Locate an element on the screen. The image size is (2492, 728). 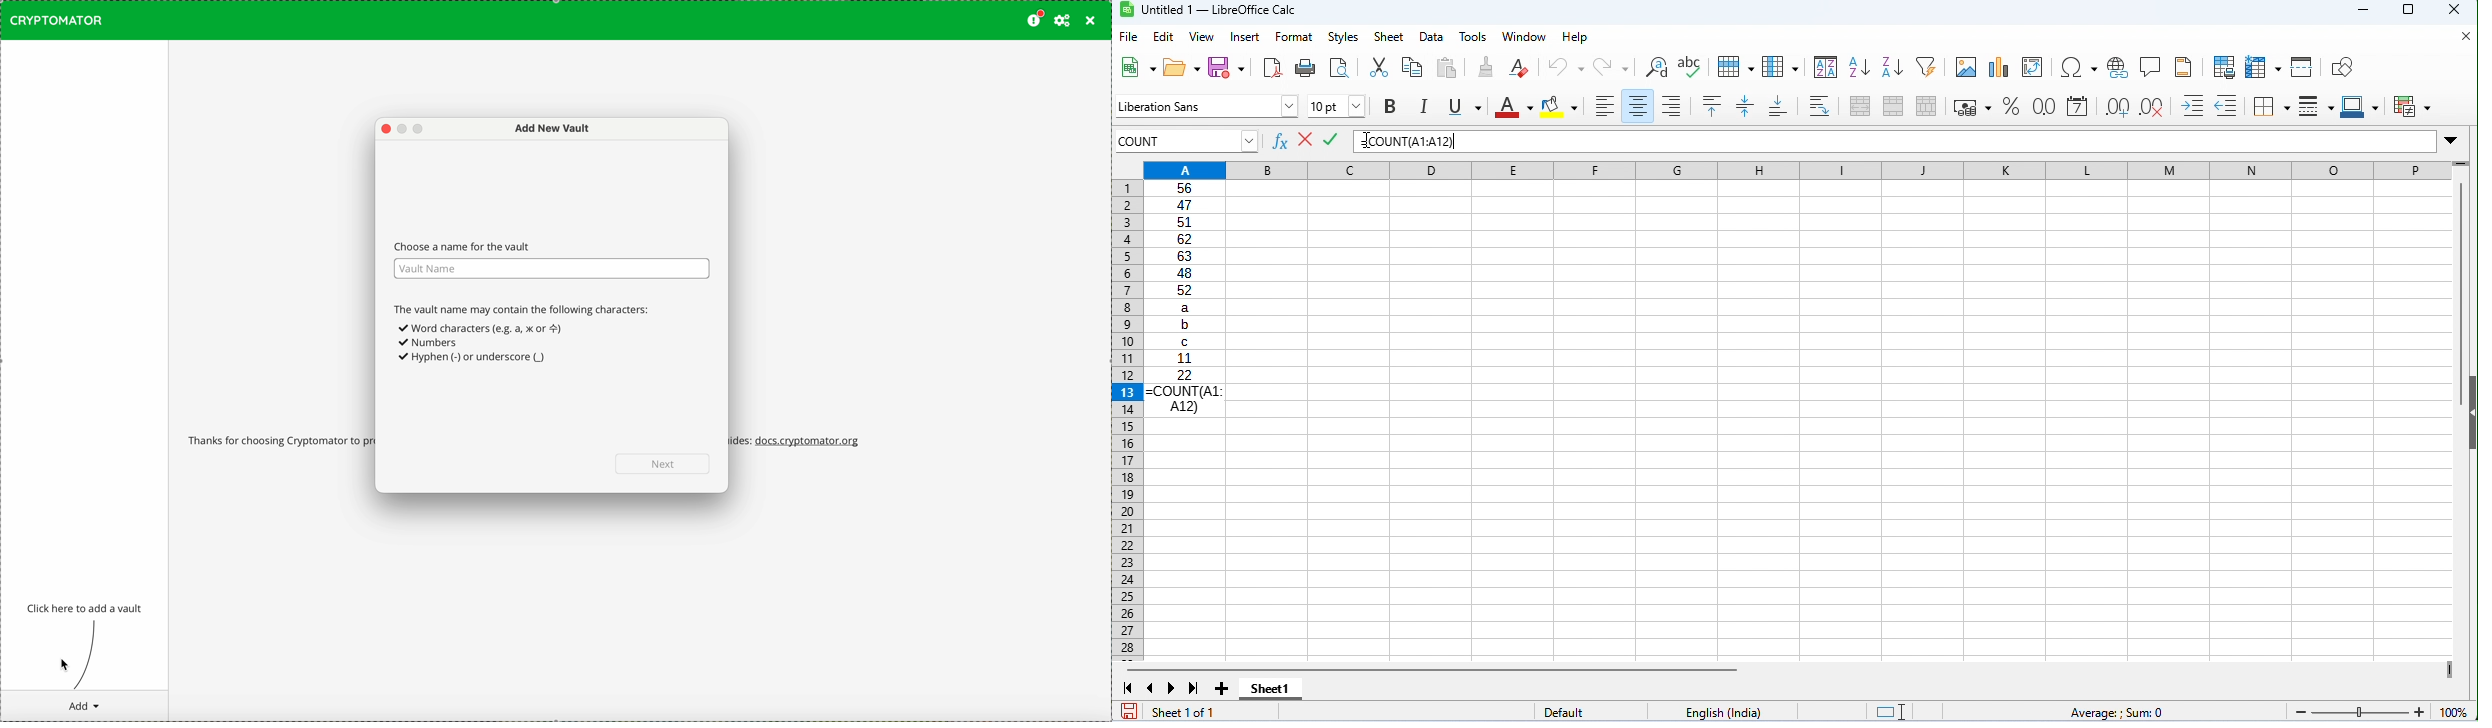
align left is located at coordinates (1602, 106).